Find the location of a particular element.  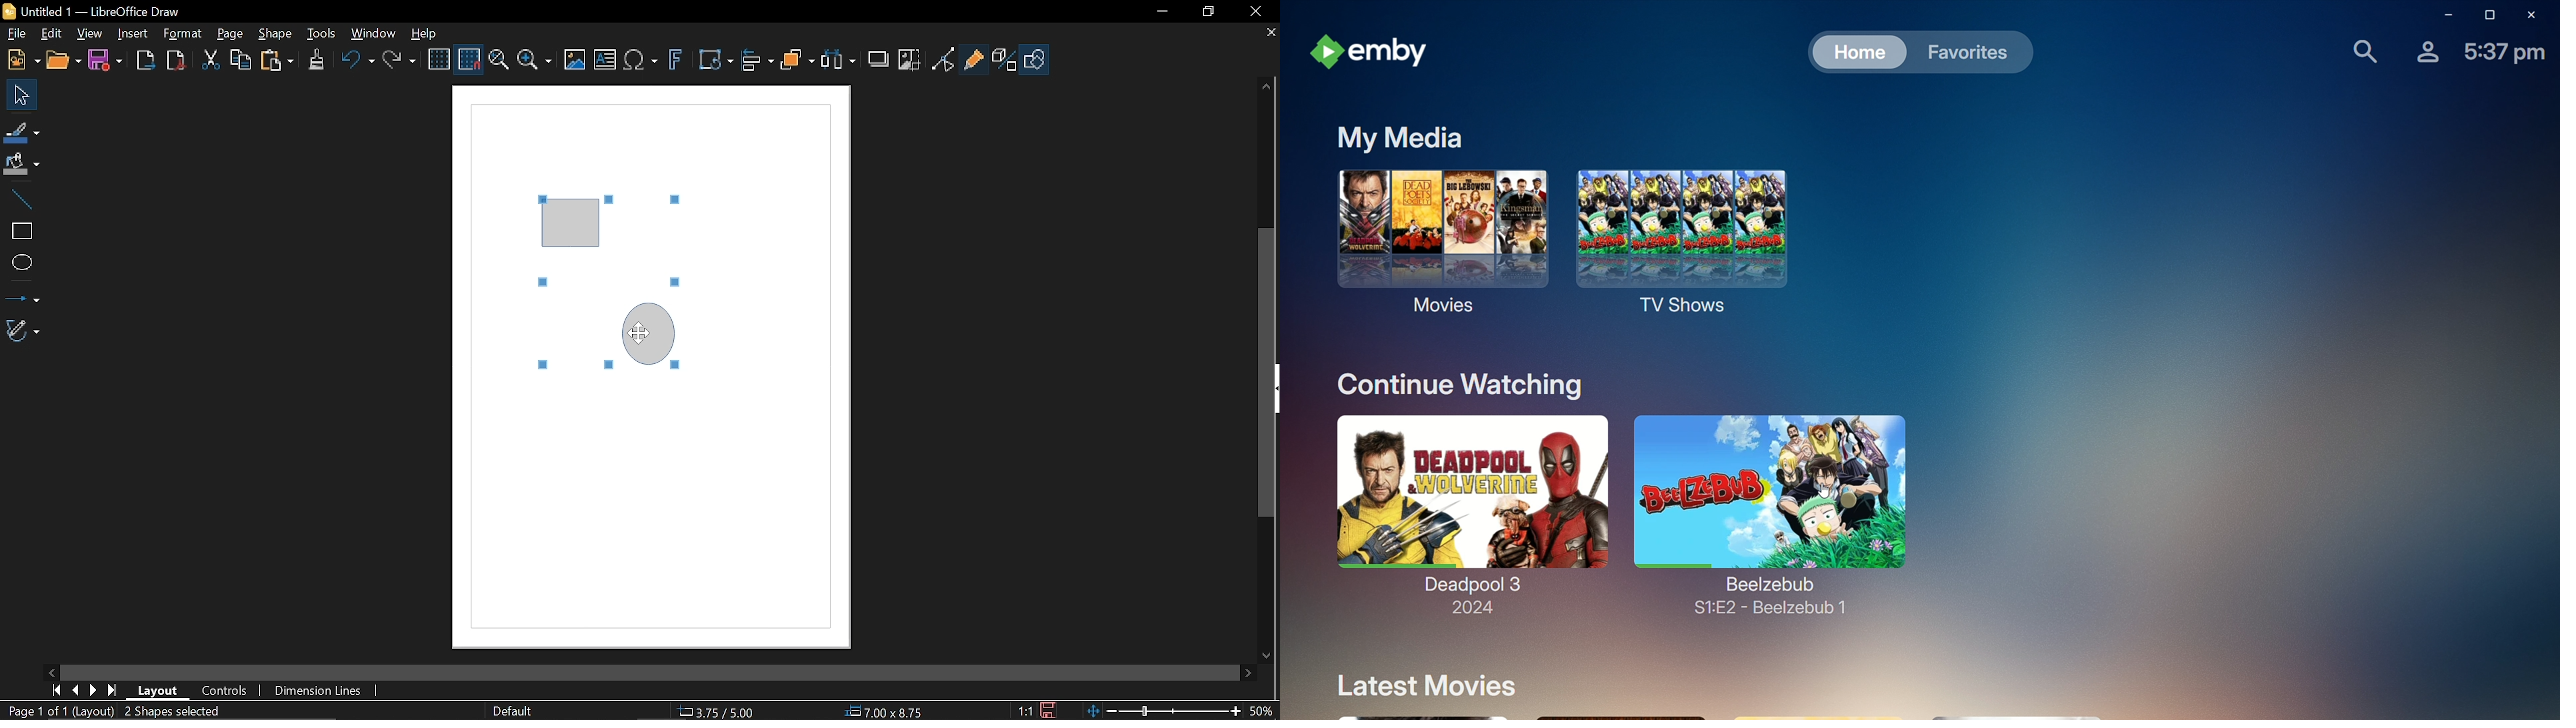

Crop is located at coordinates (909, 61).